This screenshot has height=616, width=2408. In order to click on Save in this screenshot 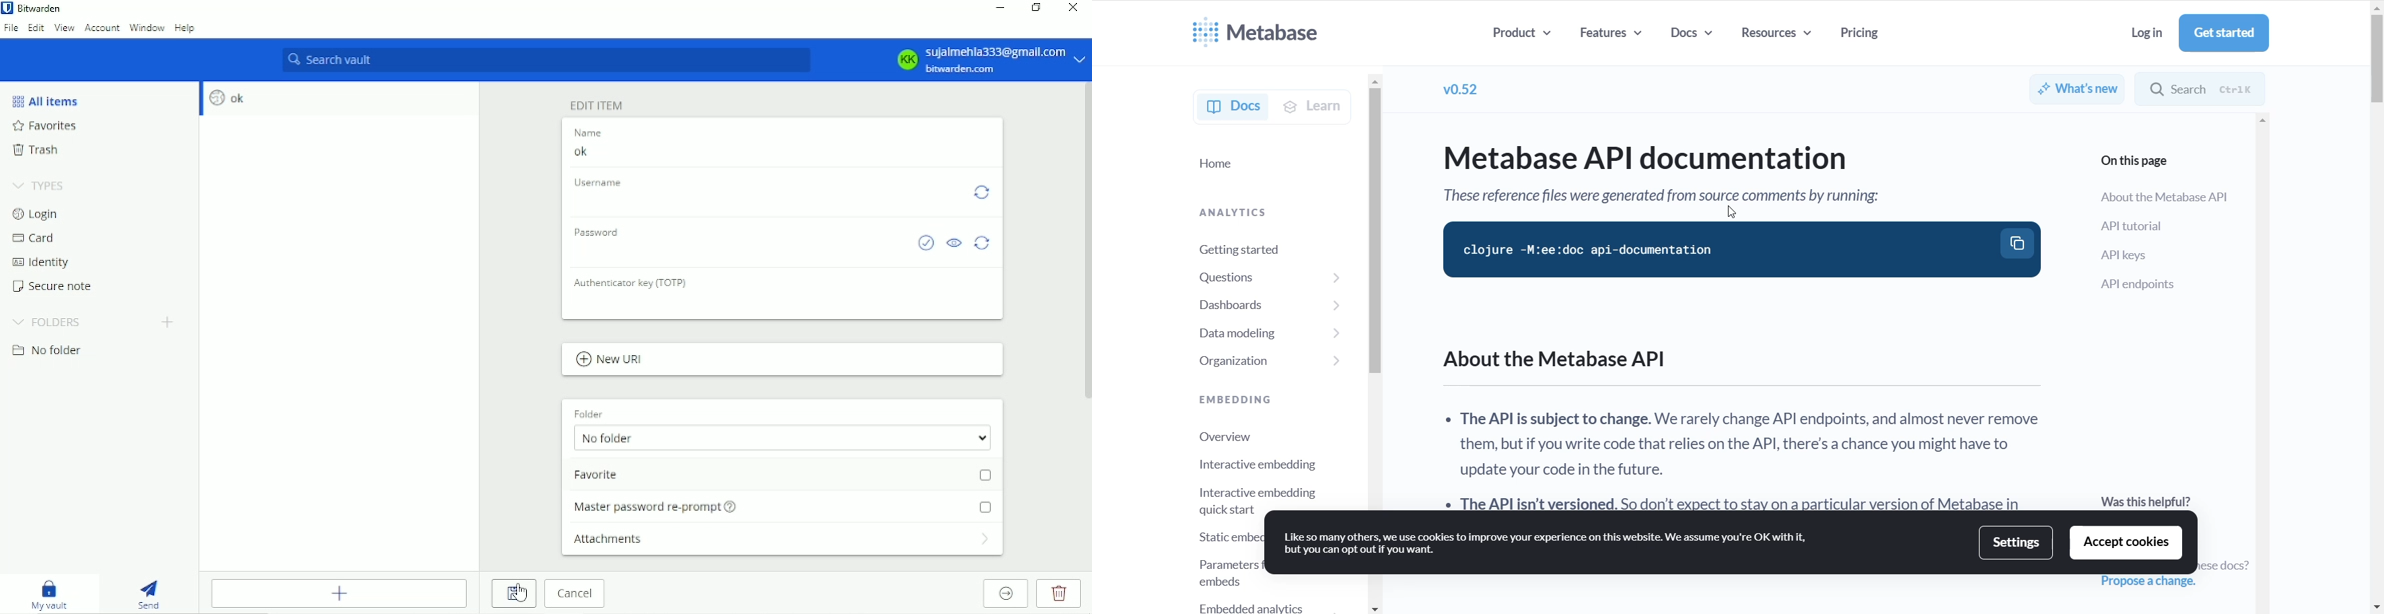, I will do `click(515, 594)`.